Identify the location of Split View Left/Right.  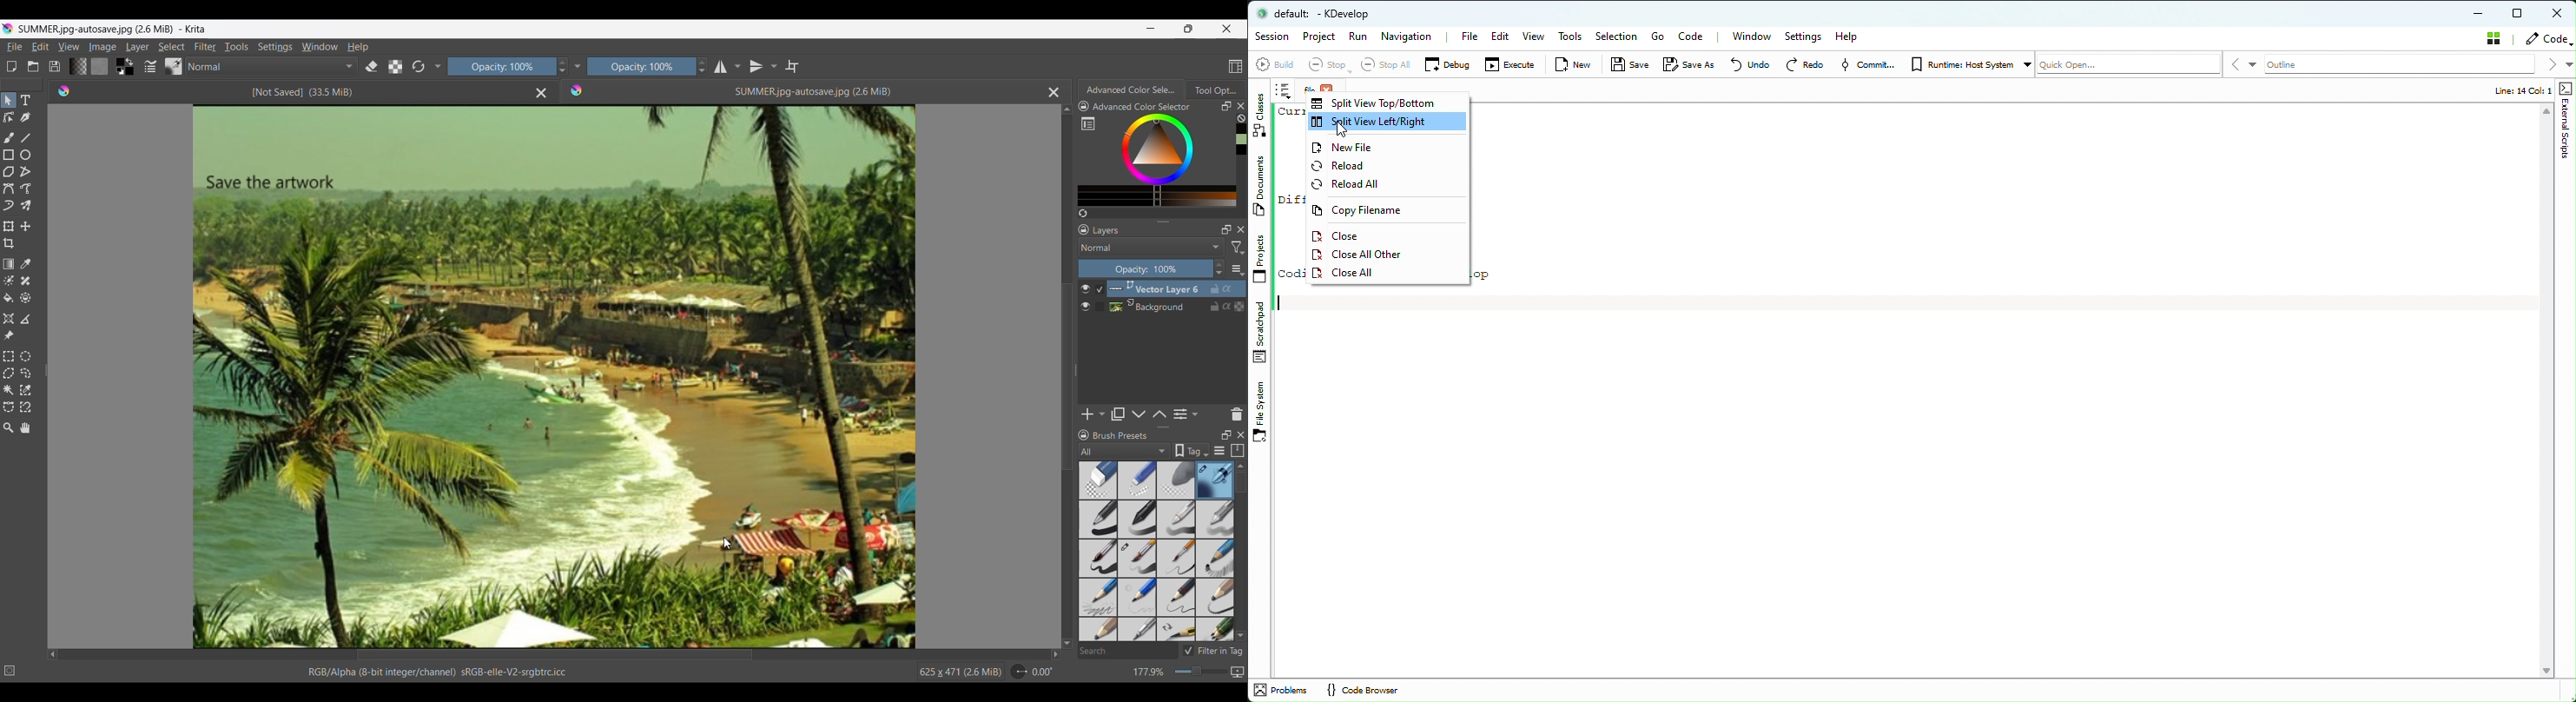
(1389, 123).